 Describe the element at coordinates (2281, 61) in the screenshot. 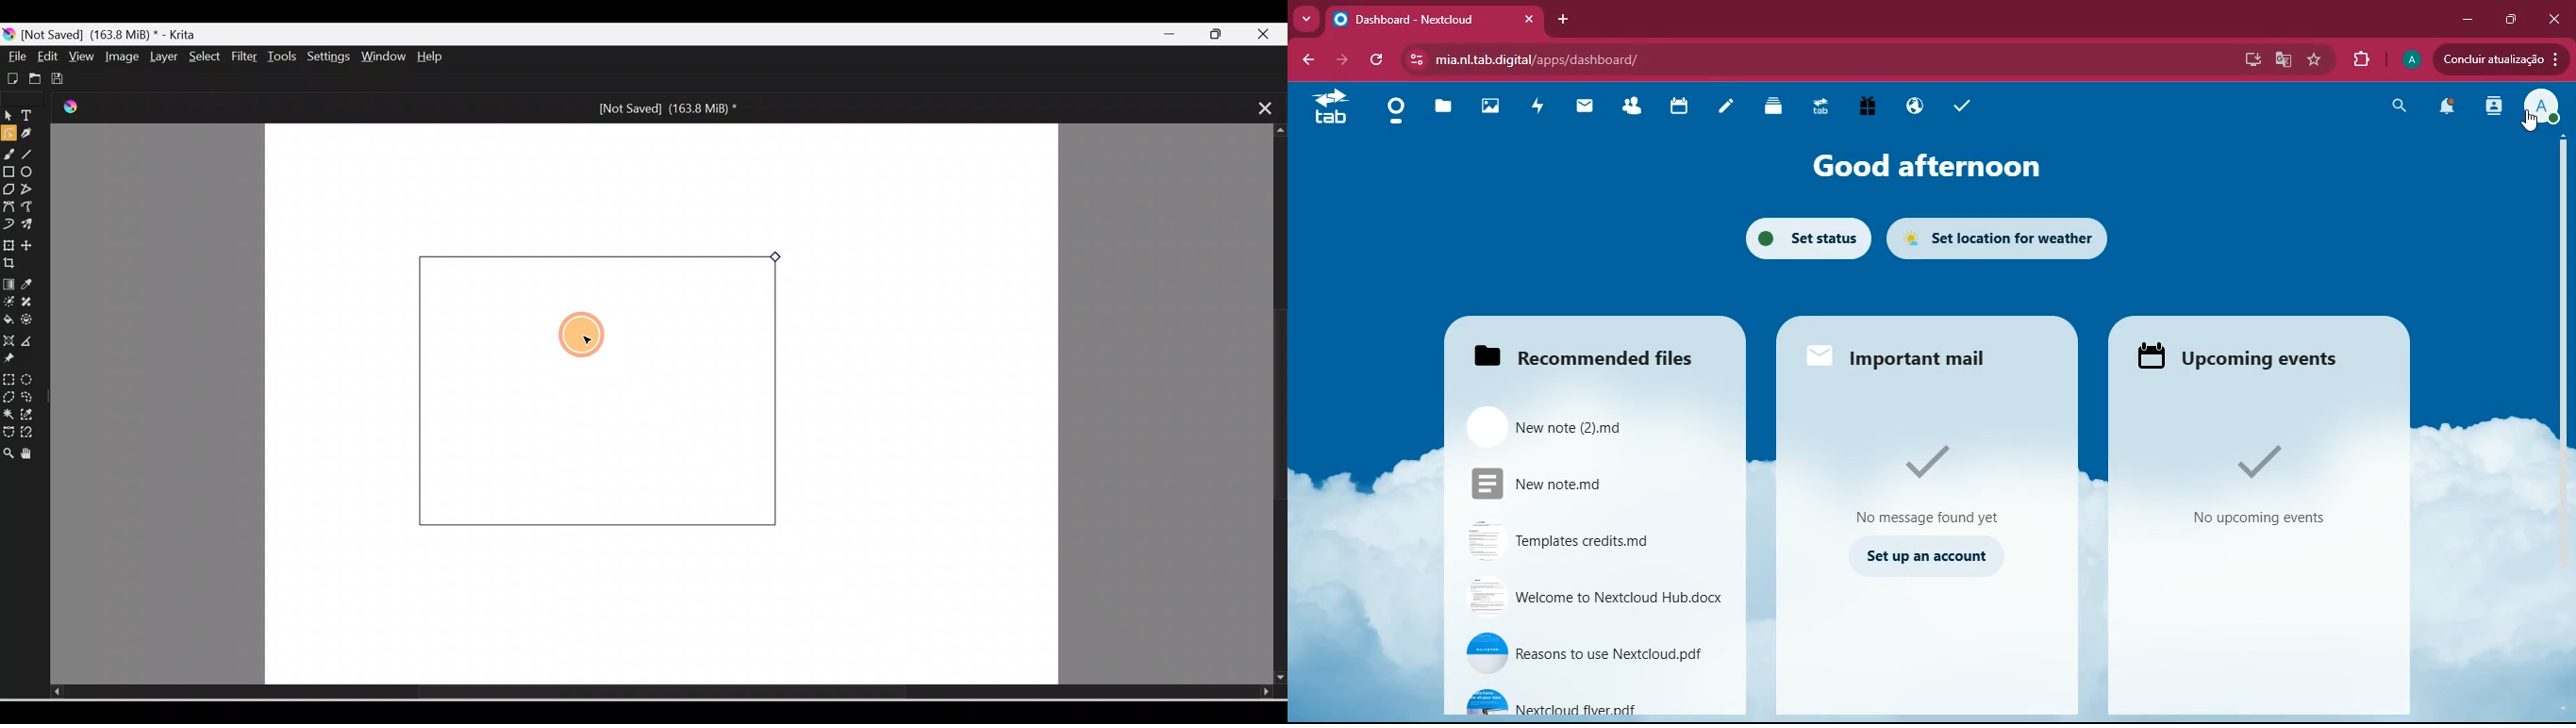

I see `google translate` at that location.